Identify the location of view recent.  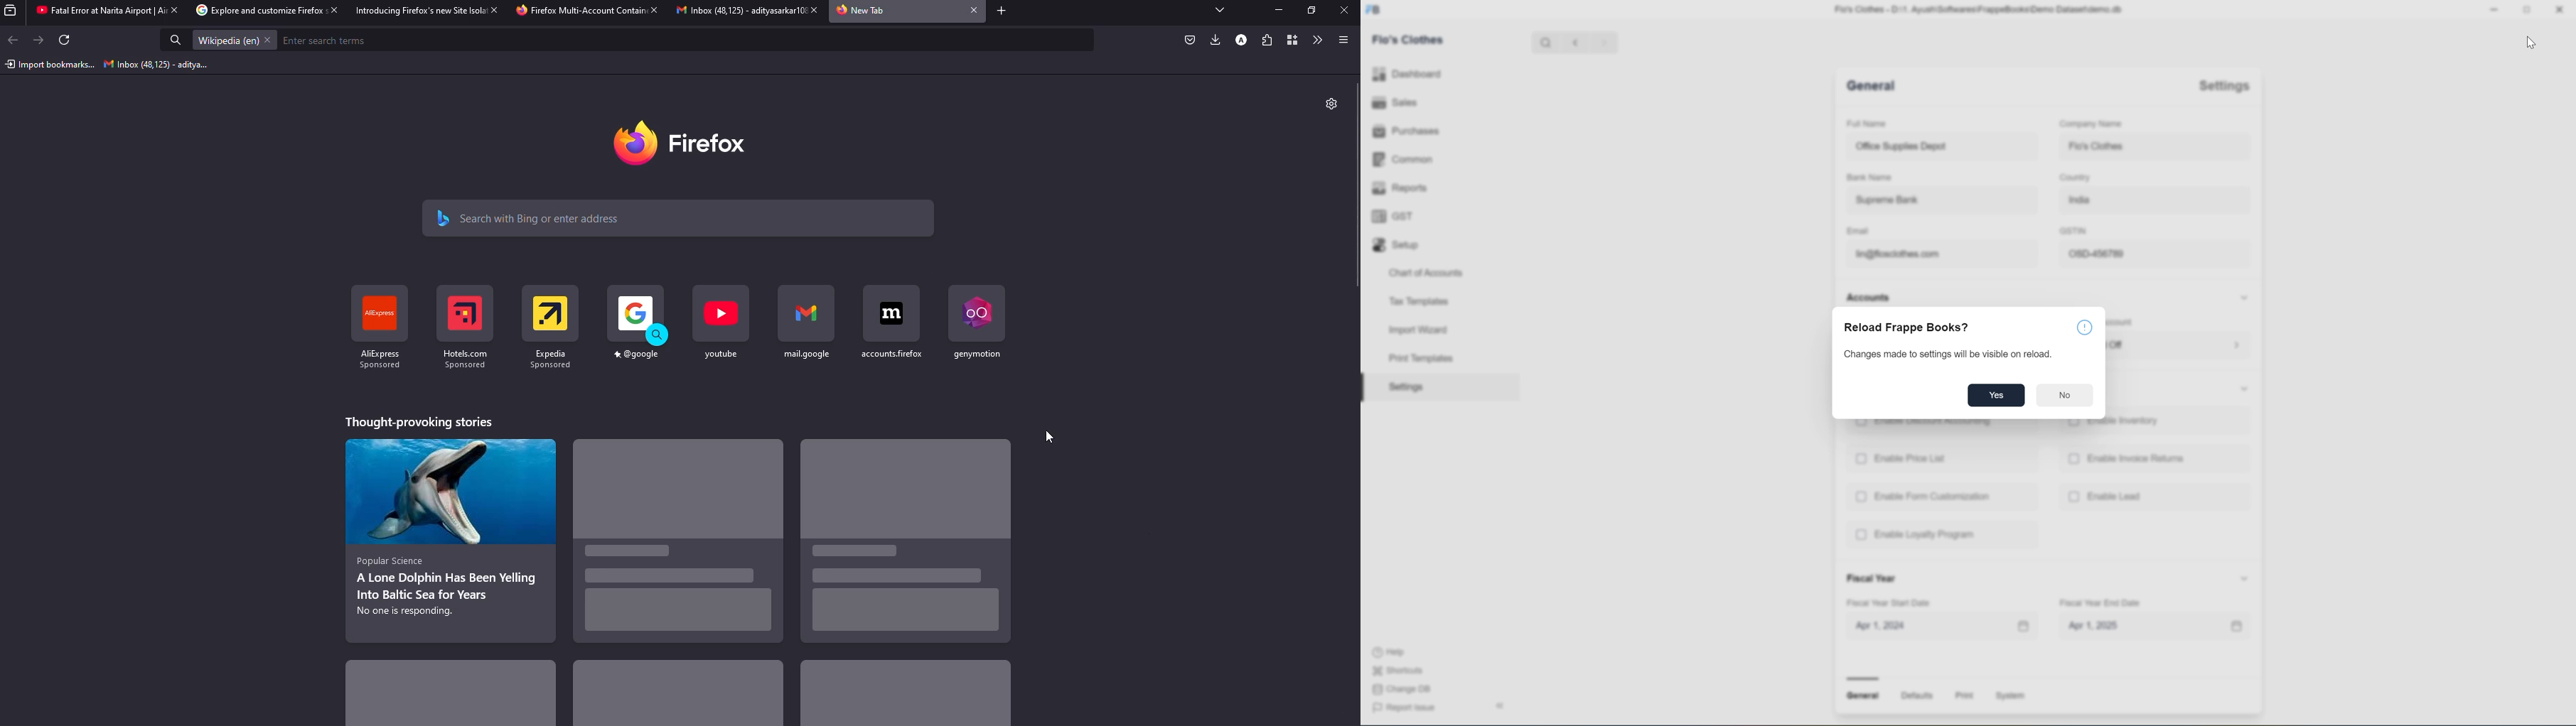
(13, 11).